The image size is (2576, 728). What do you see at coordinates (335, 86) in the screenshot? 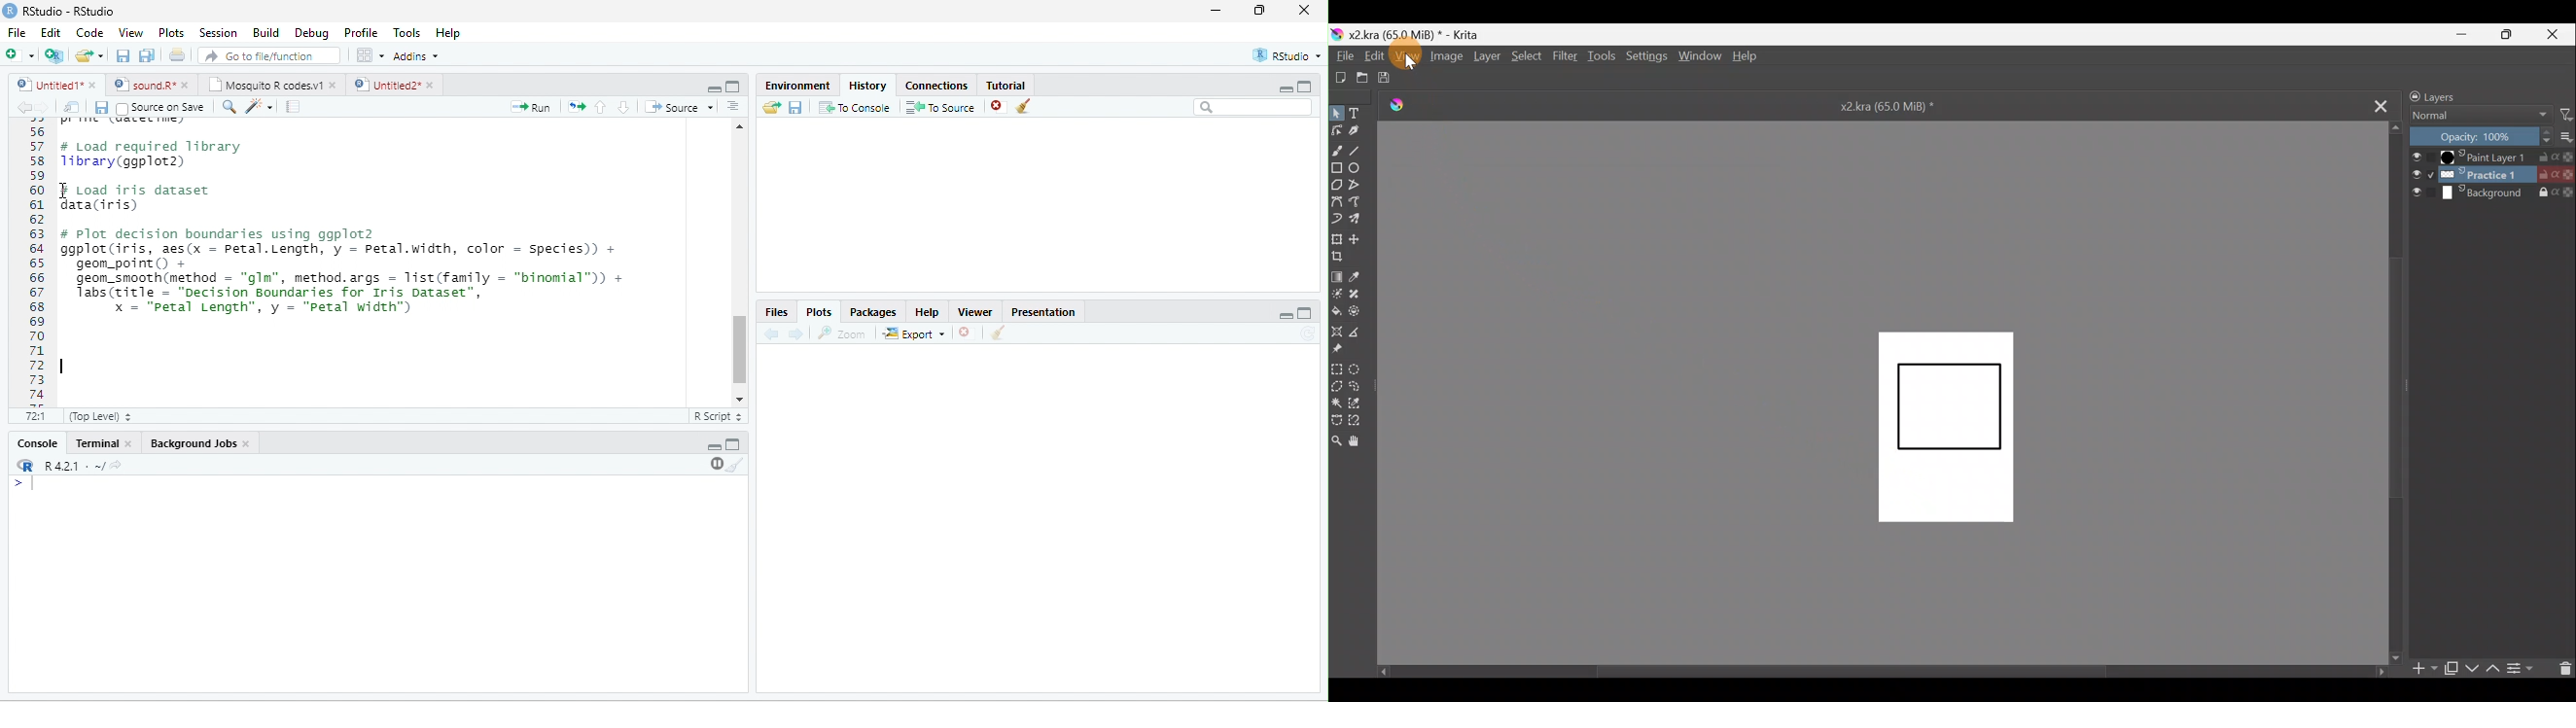
I see `close` at bounding box center [335, 86].